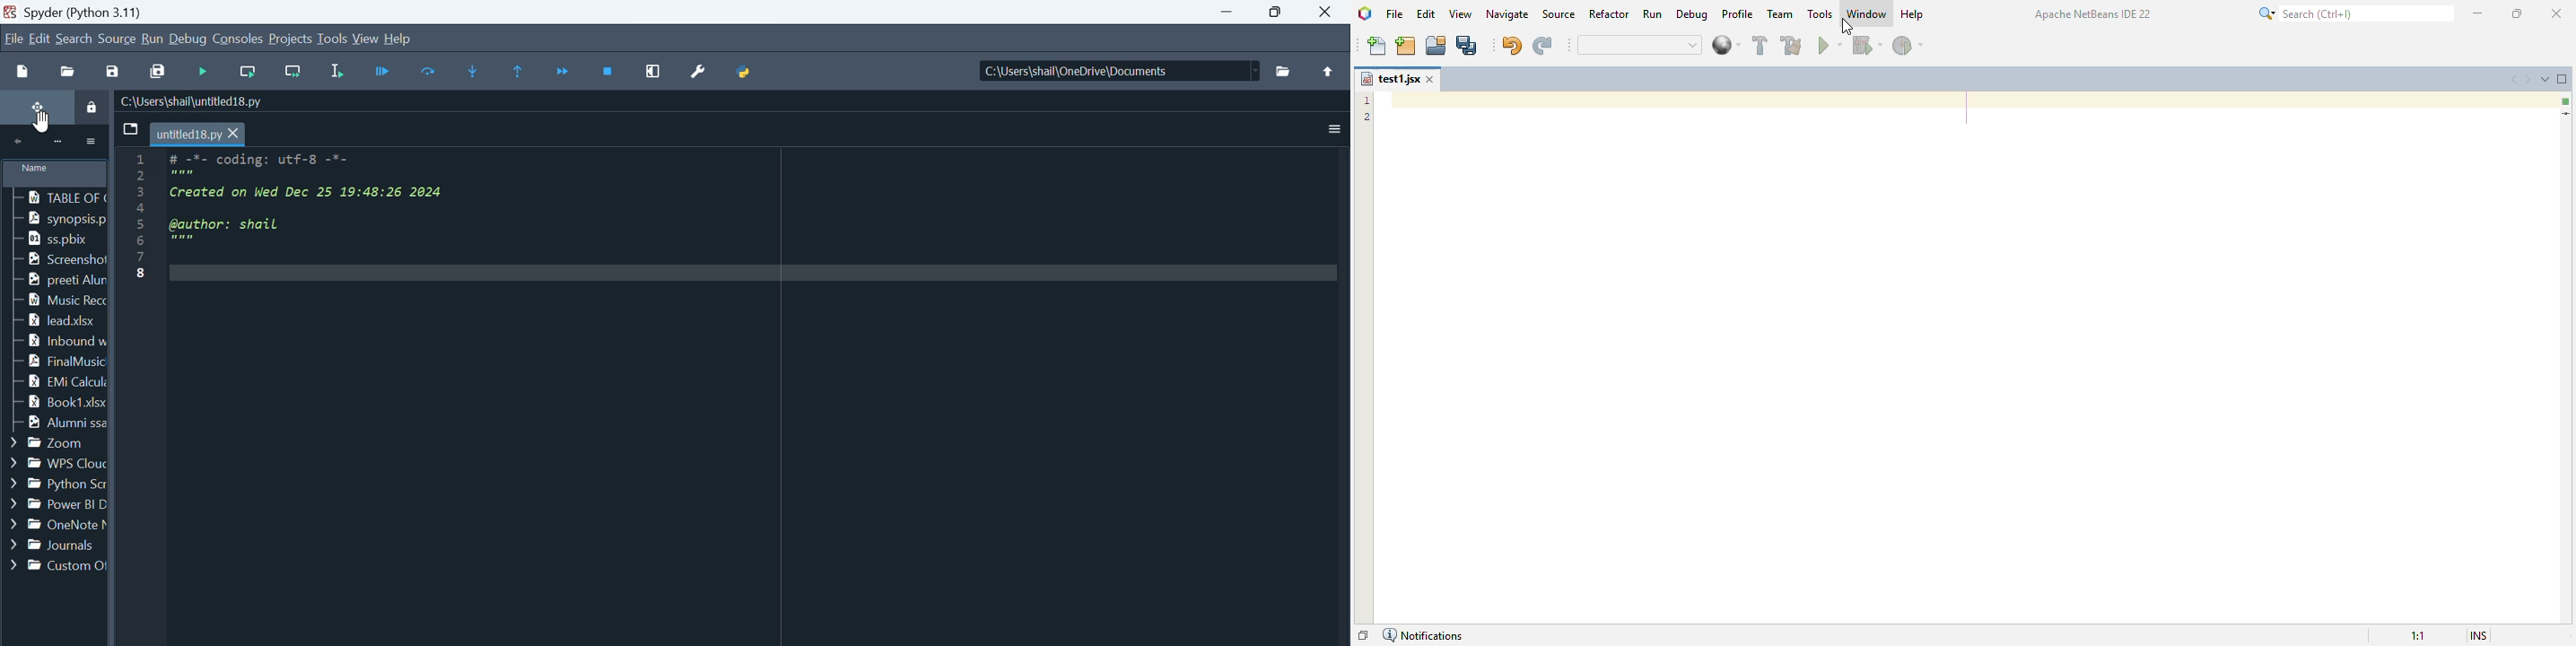 This screenshot has width=2576, height=672. What do you see at coordinates (53, 381) in the screenshot?
I see `EM: Calcul:..` at bounding box center [53, 381].